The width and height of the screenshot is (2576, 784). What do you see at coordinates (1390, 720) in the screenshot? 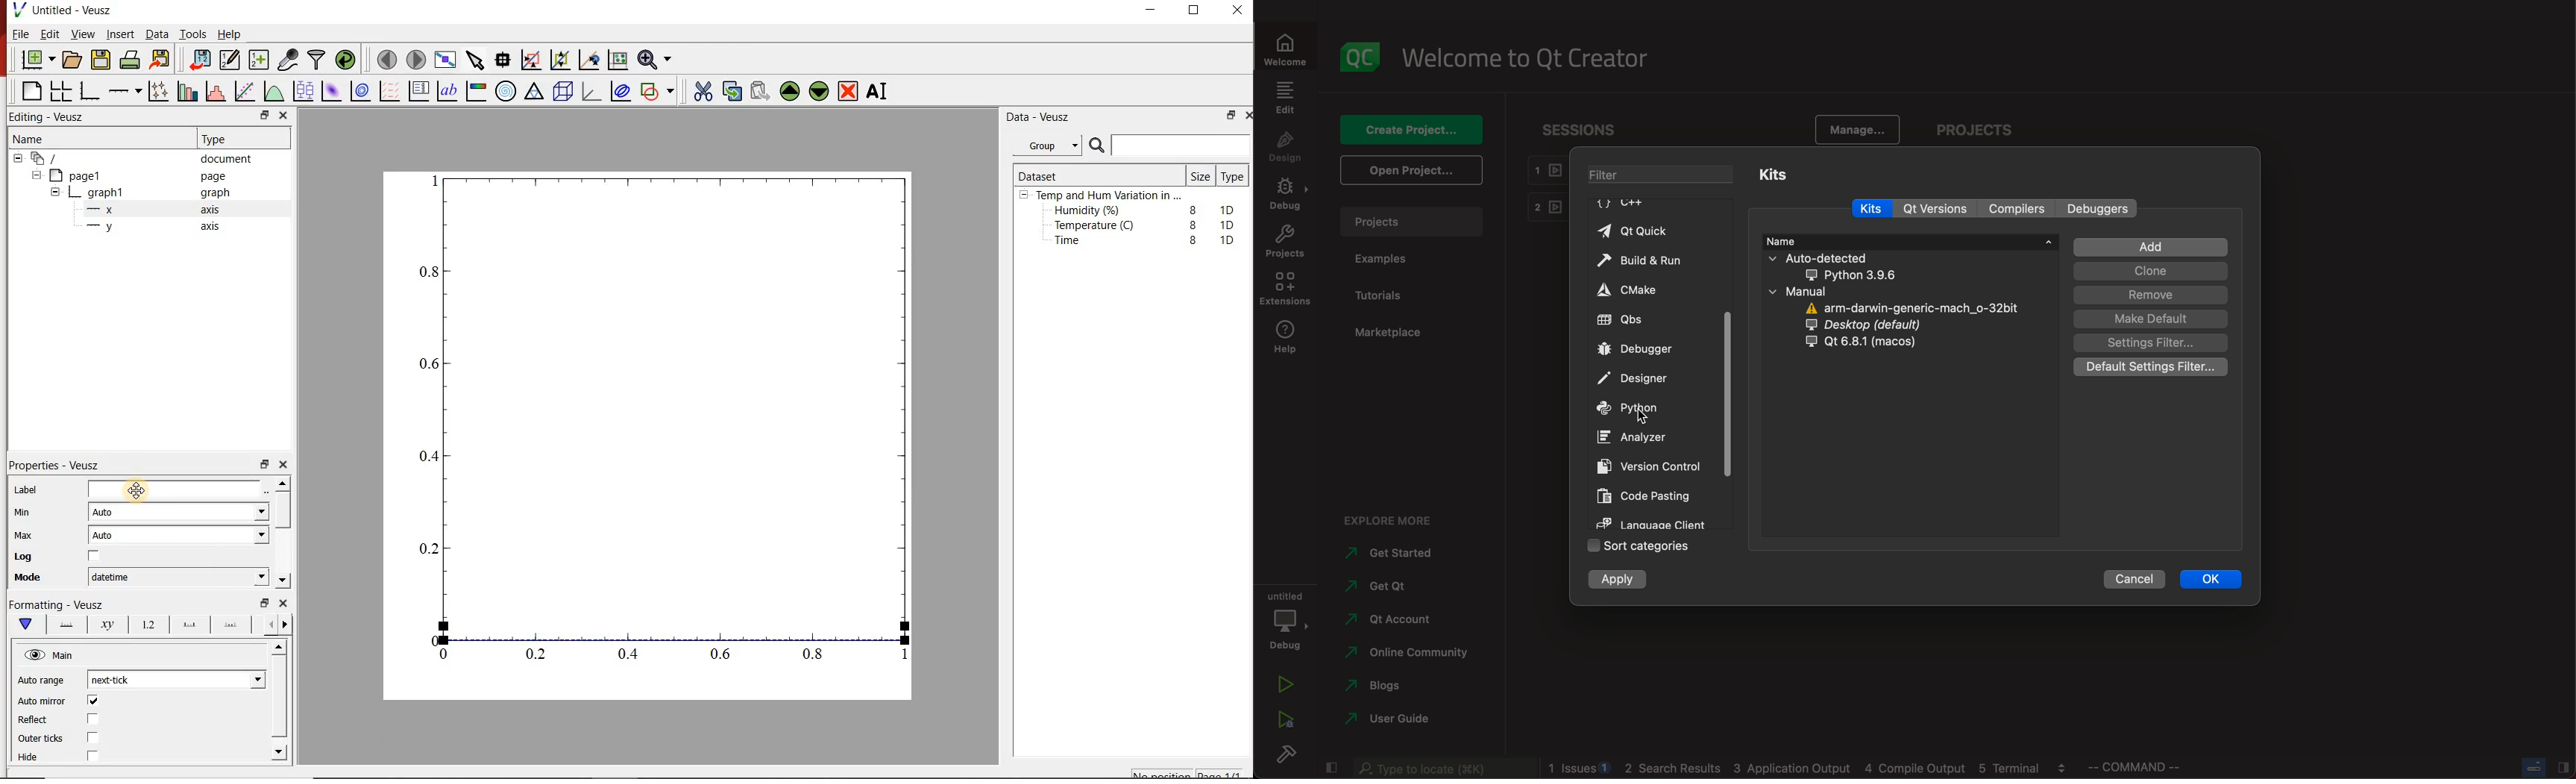
I see `use guide` at bounding box center [1390, 720].